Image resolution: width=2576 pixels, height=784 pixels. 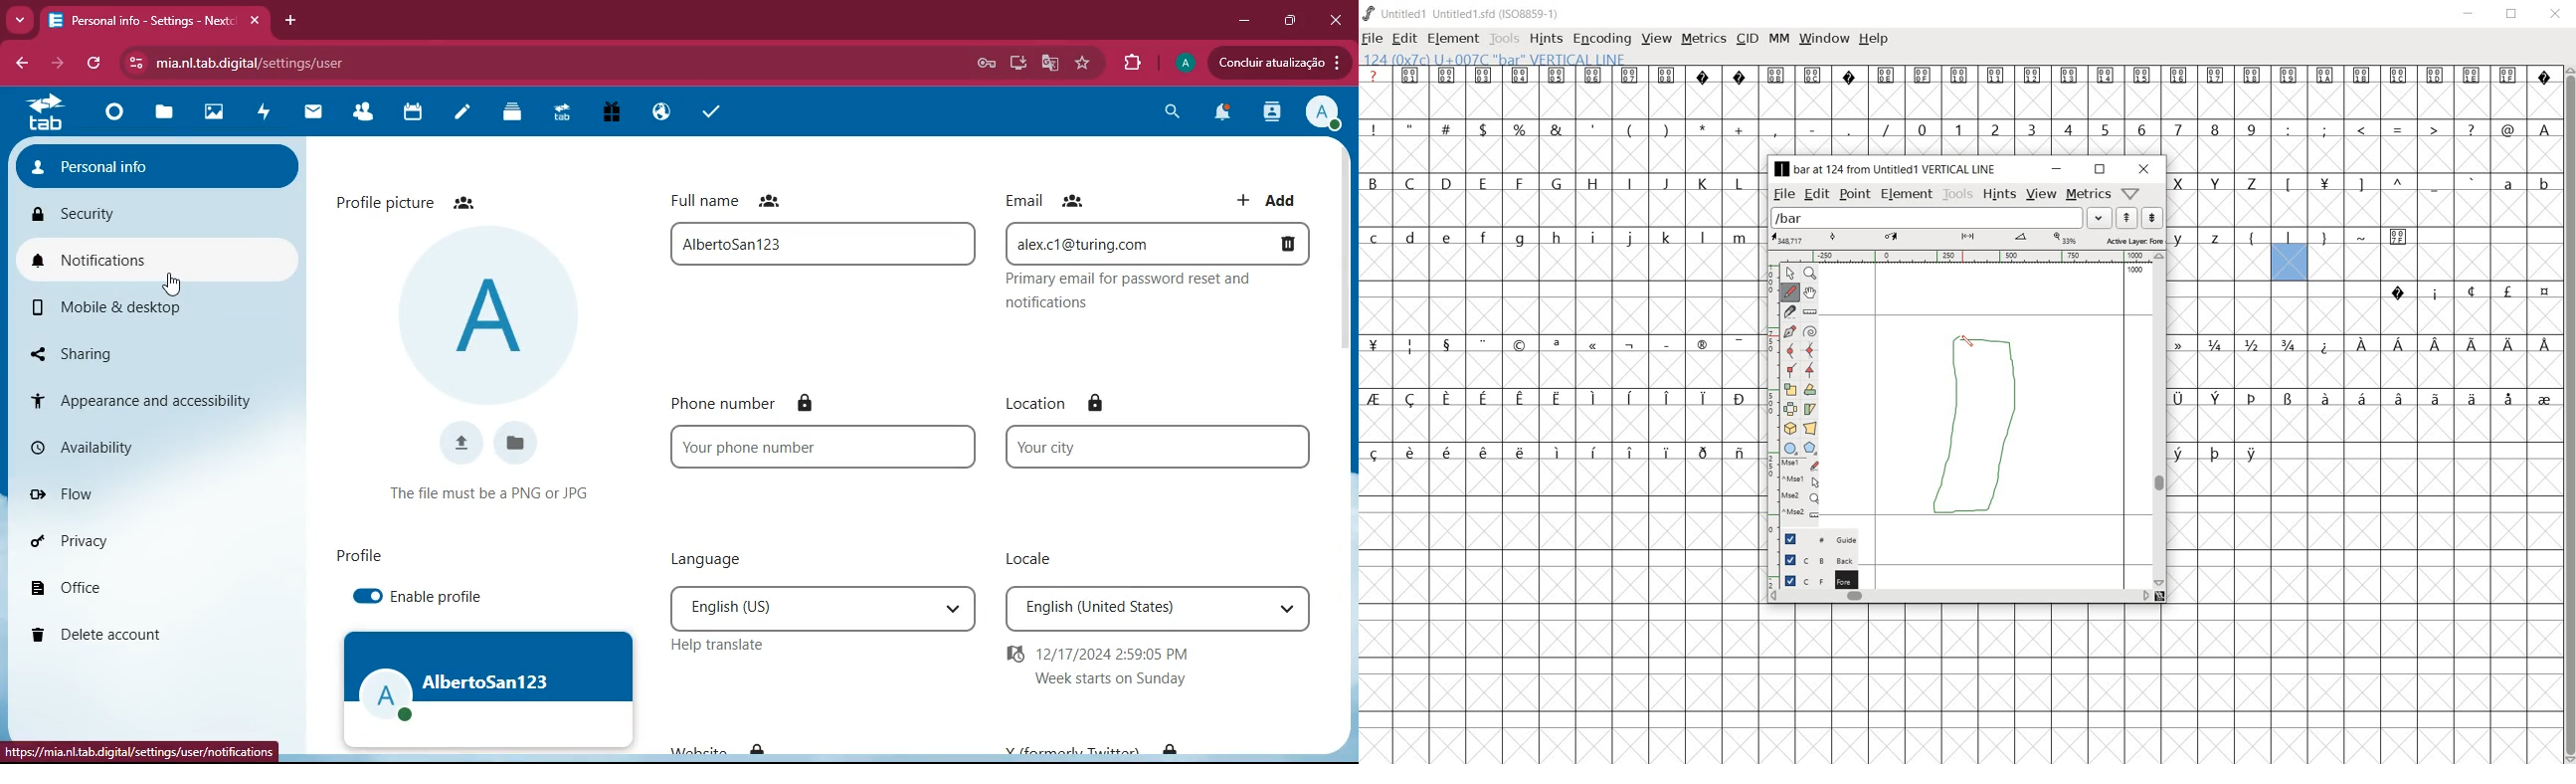 What do you see at coordinates (2365, 181) in the screenshot?
I see `letters and symbols` at bounding box center [2365, 181].